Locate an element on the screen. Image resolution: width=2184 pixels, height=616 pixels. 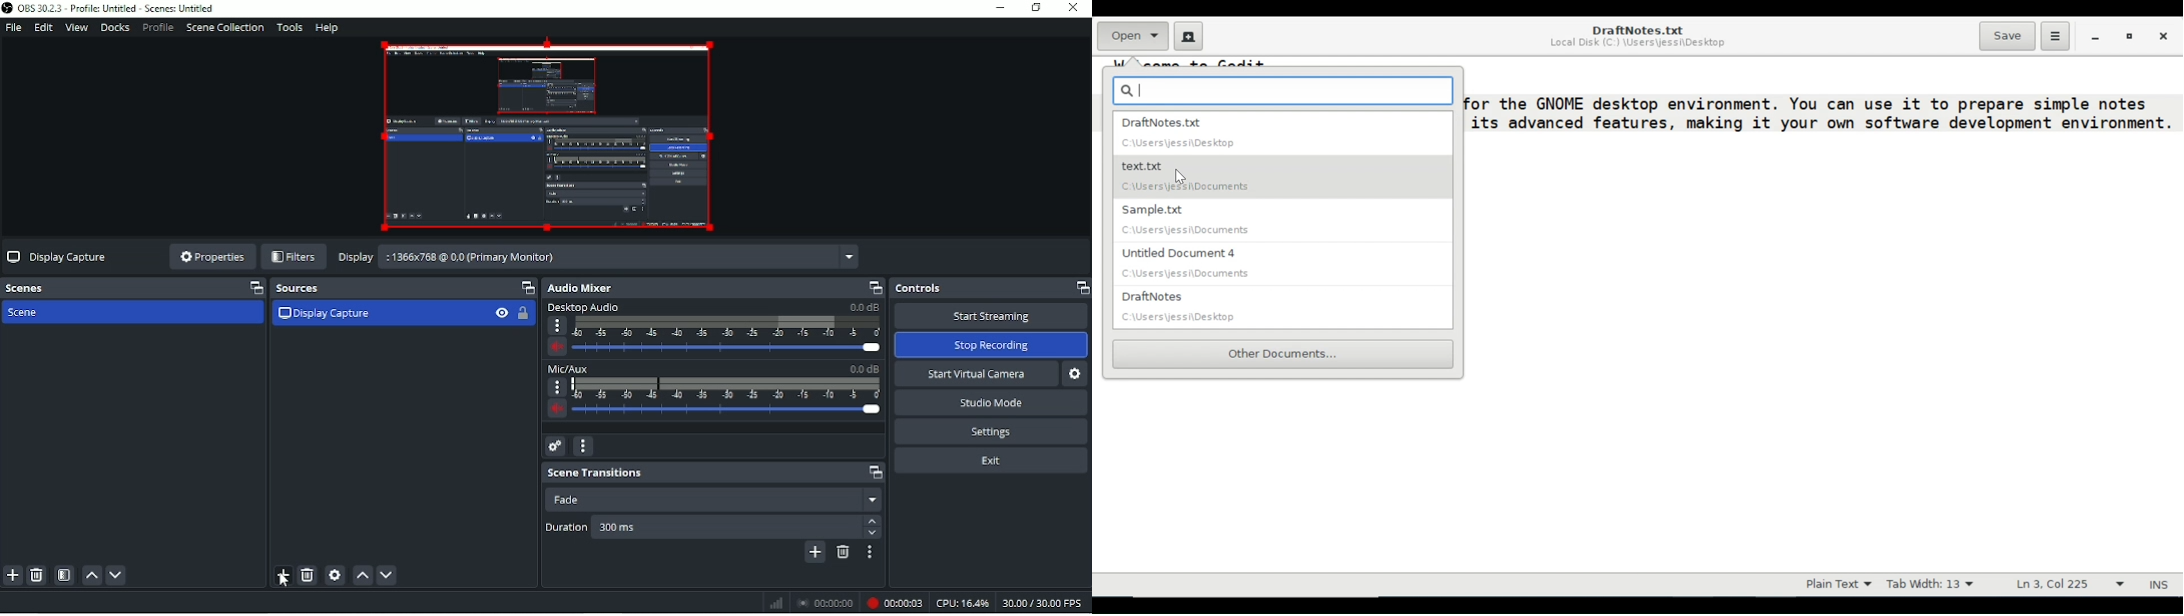
Sources is located at coordinates (403, 286).